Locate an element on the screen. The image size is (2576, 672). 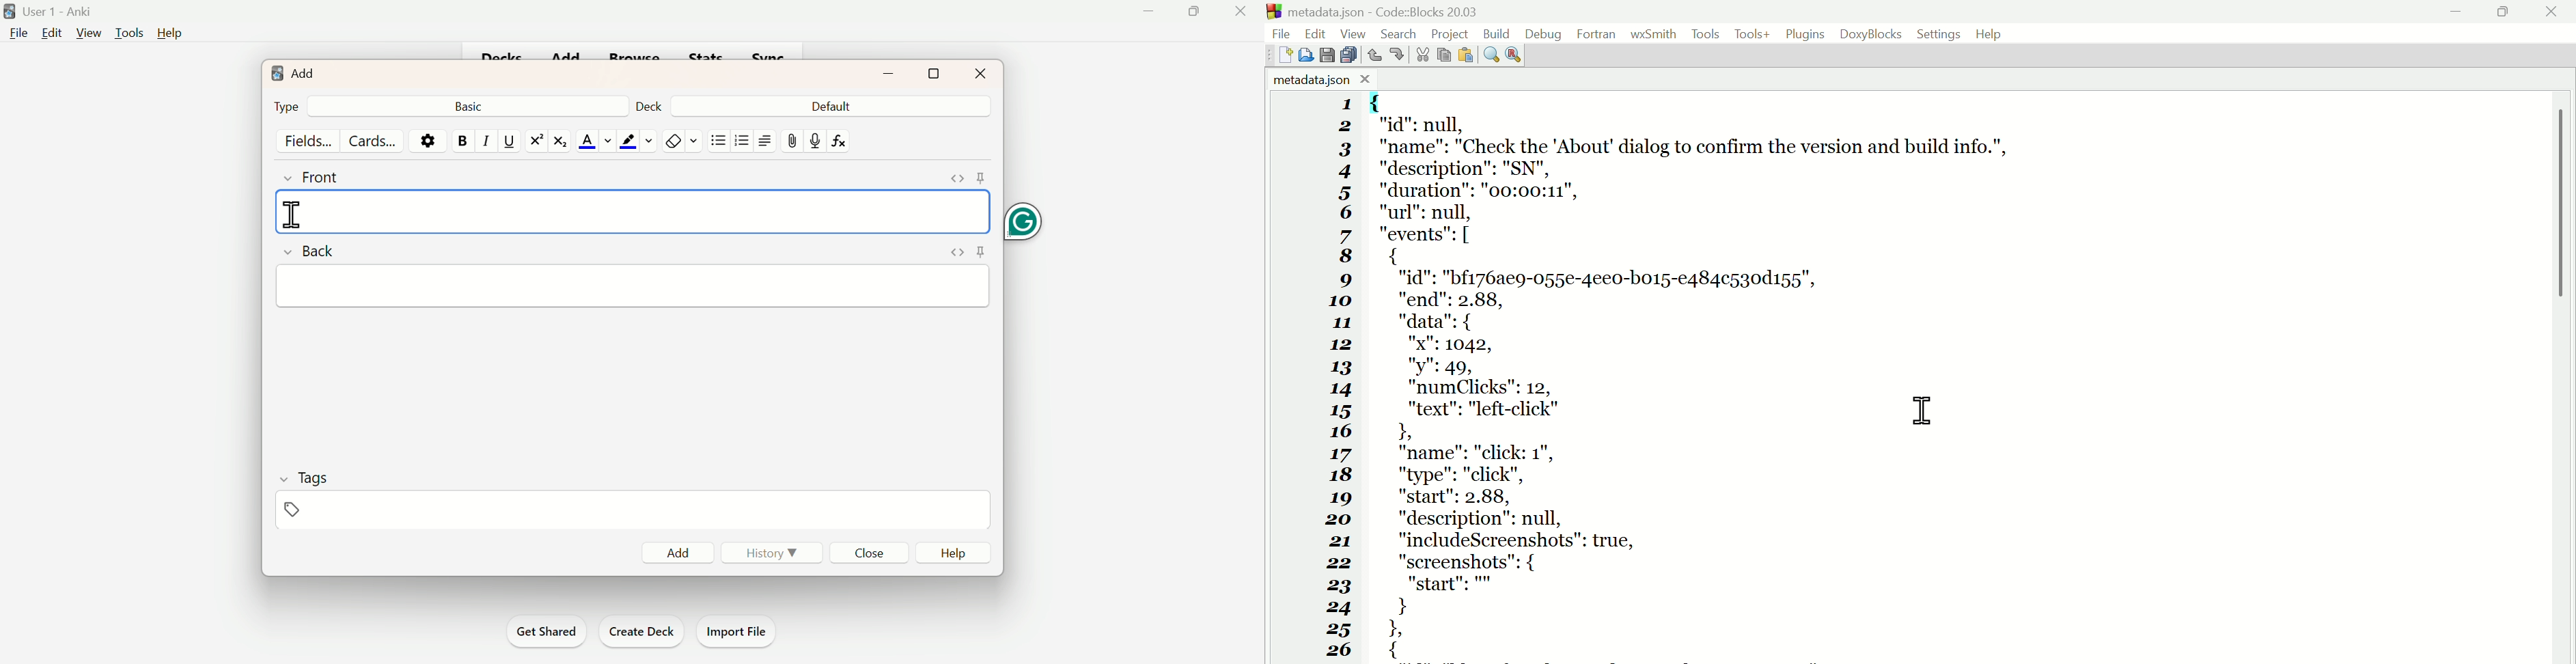
Plugins is located at coordinates (1806, 34).